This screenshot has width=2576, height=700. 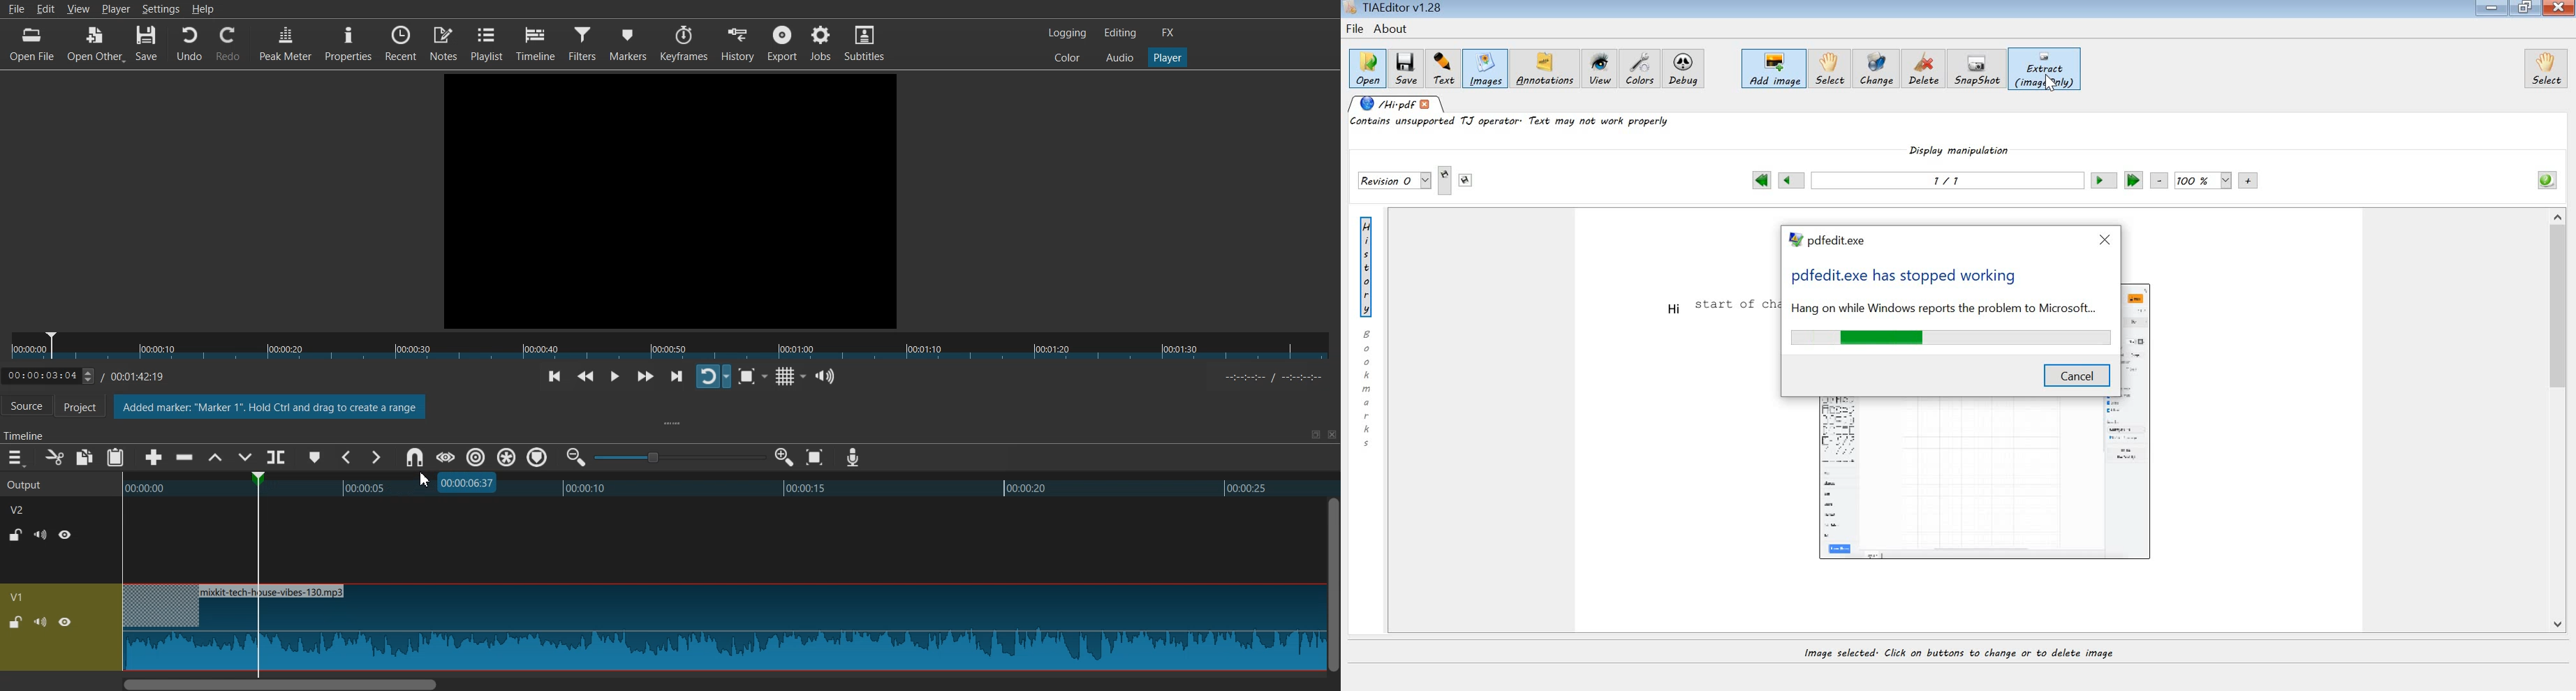 What do you see at coordinates (54, 457) in the screenshot?
I see `Cut` at bounding box center [54, 457].